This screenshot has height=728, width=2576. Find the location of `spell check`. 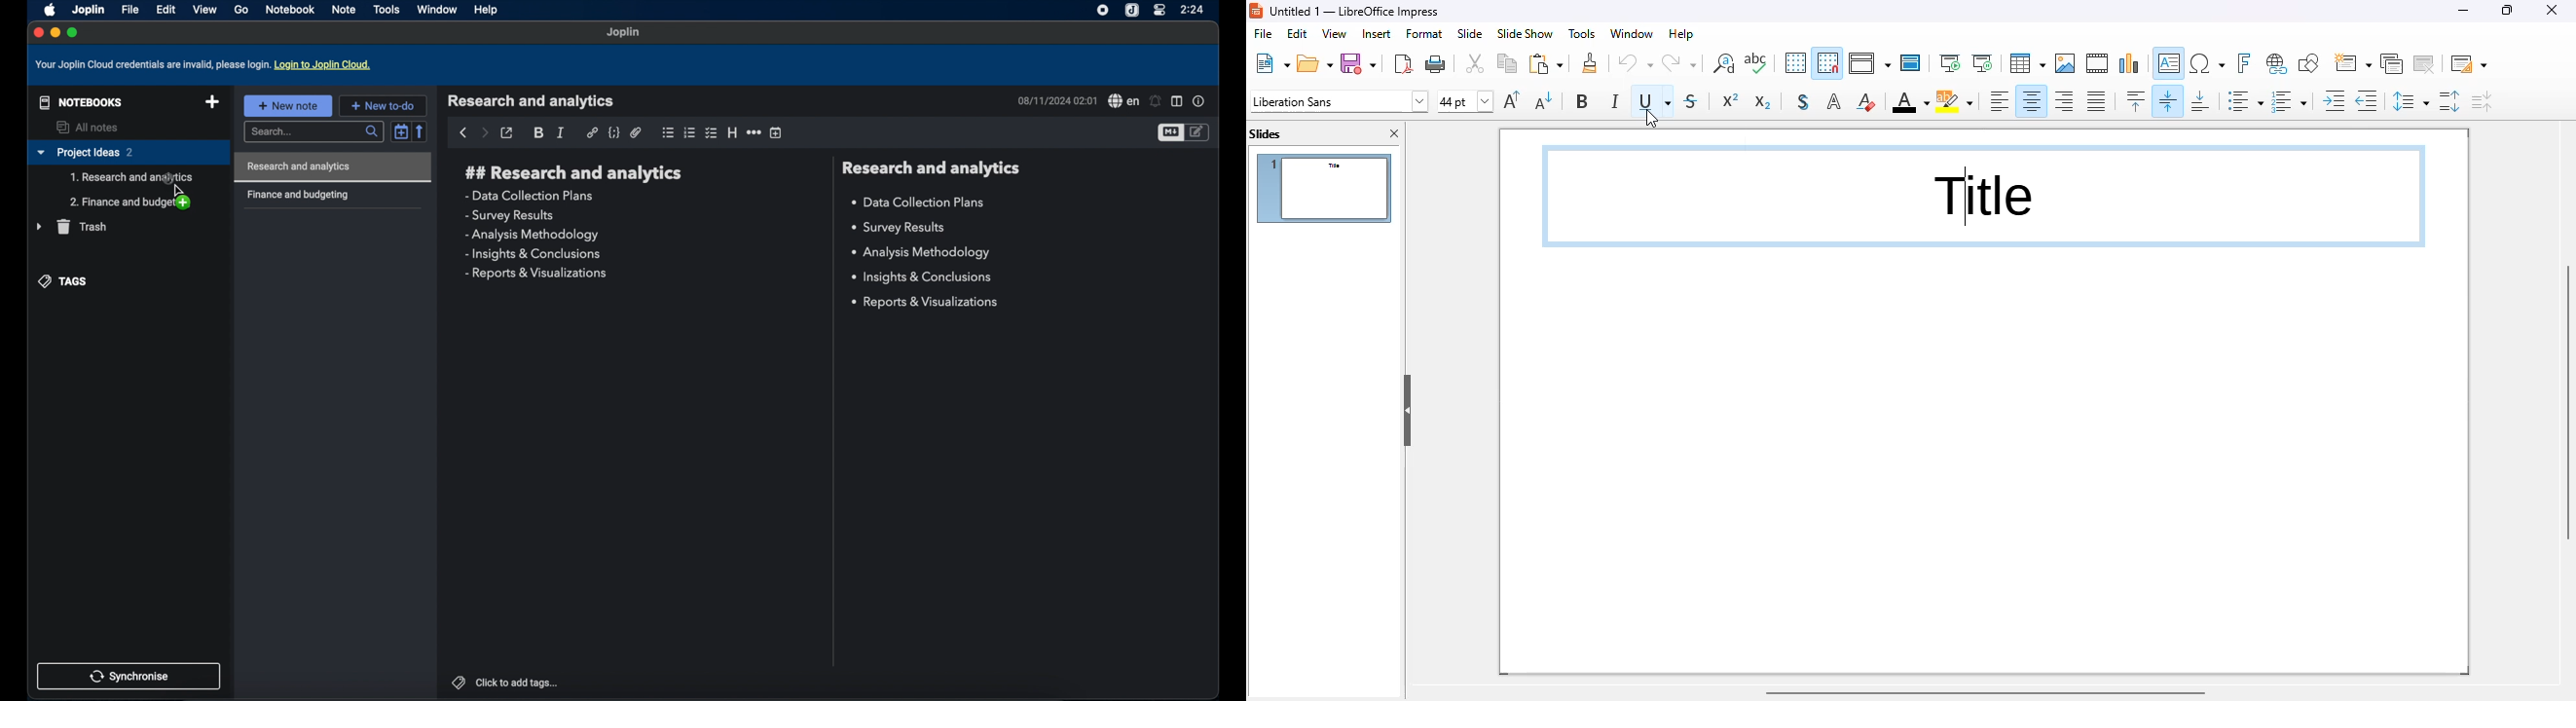

spell check is located at coordinates (1123, 101).